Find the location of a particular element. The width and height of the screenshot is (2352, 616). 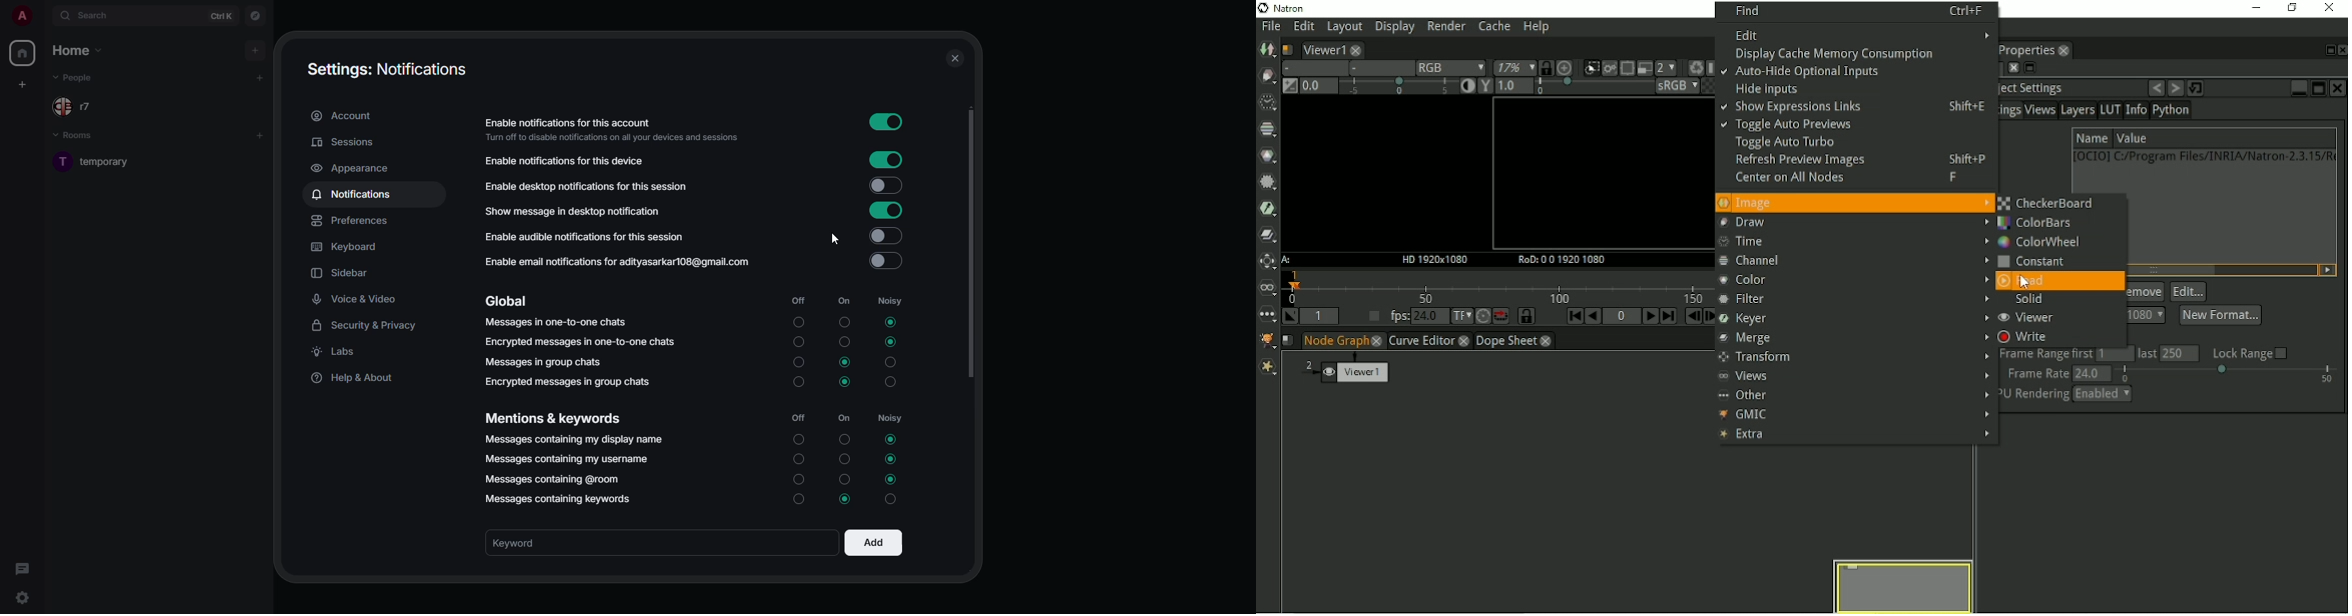

Off Unselected is located at coordinates (800, 384).